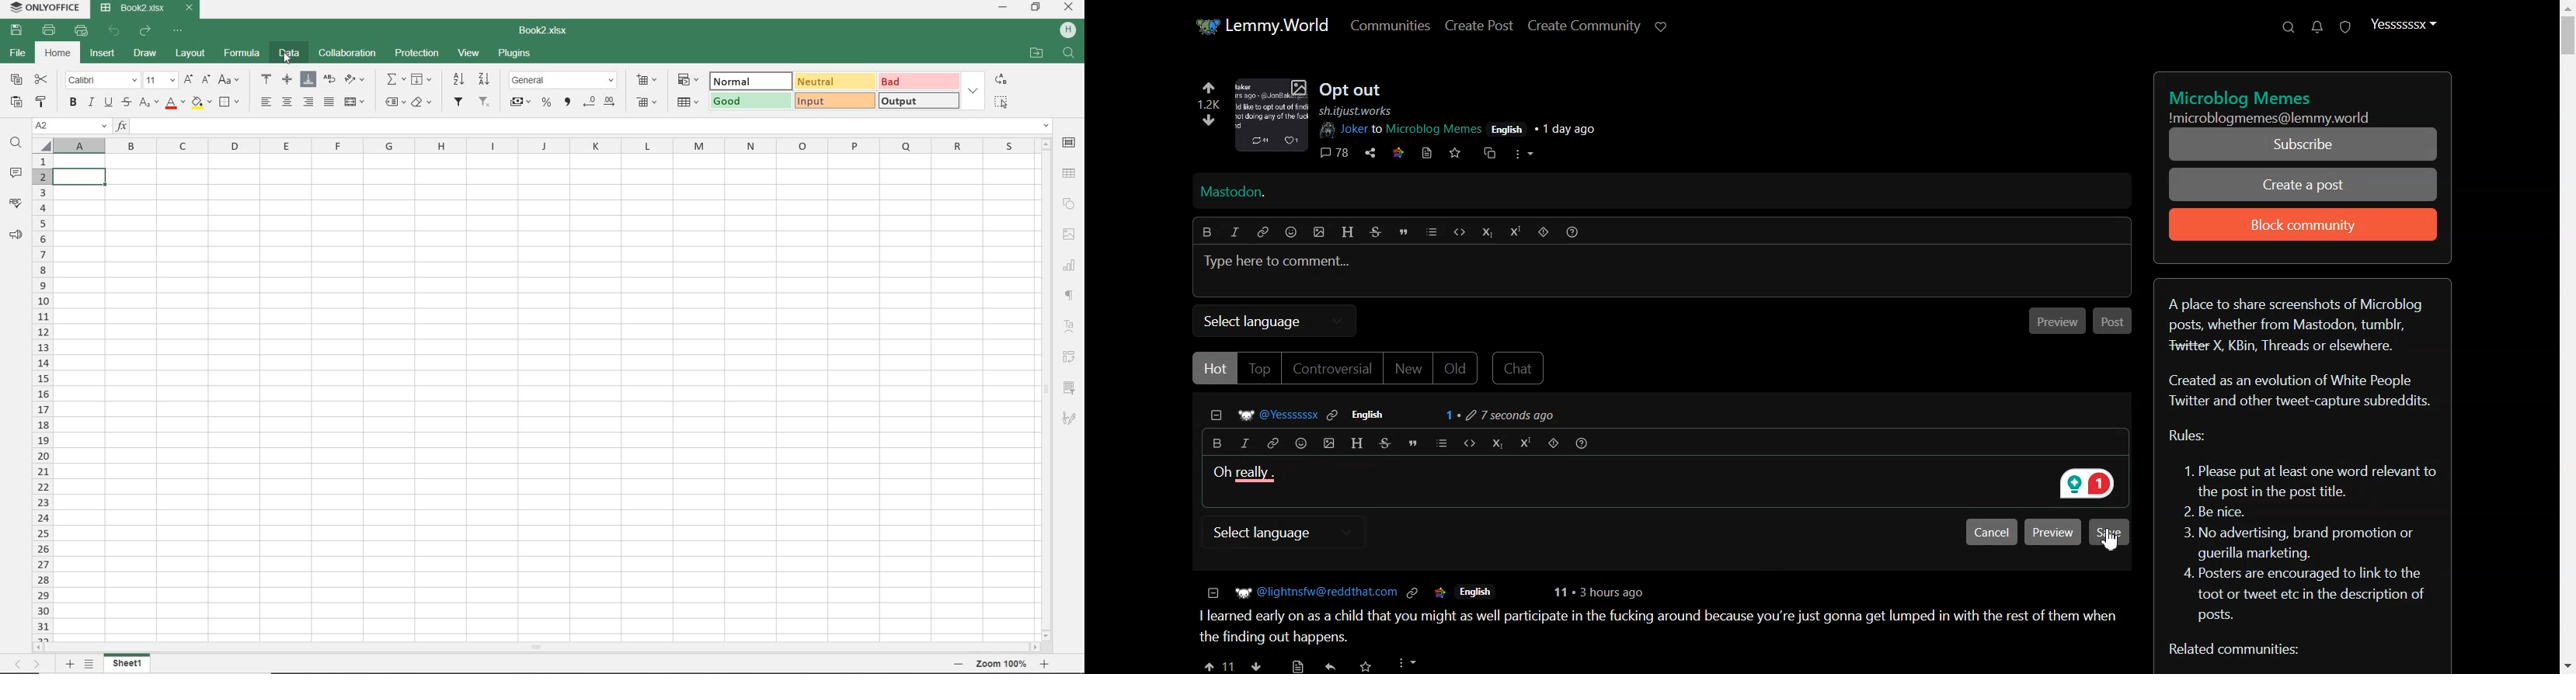 The image size is (2576, 700). What do you see at coordinates (308, 80) in the screenshot?
I see `ALIGN BOTTOM` at bounding box center [308, 80].